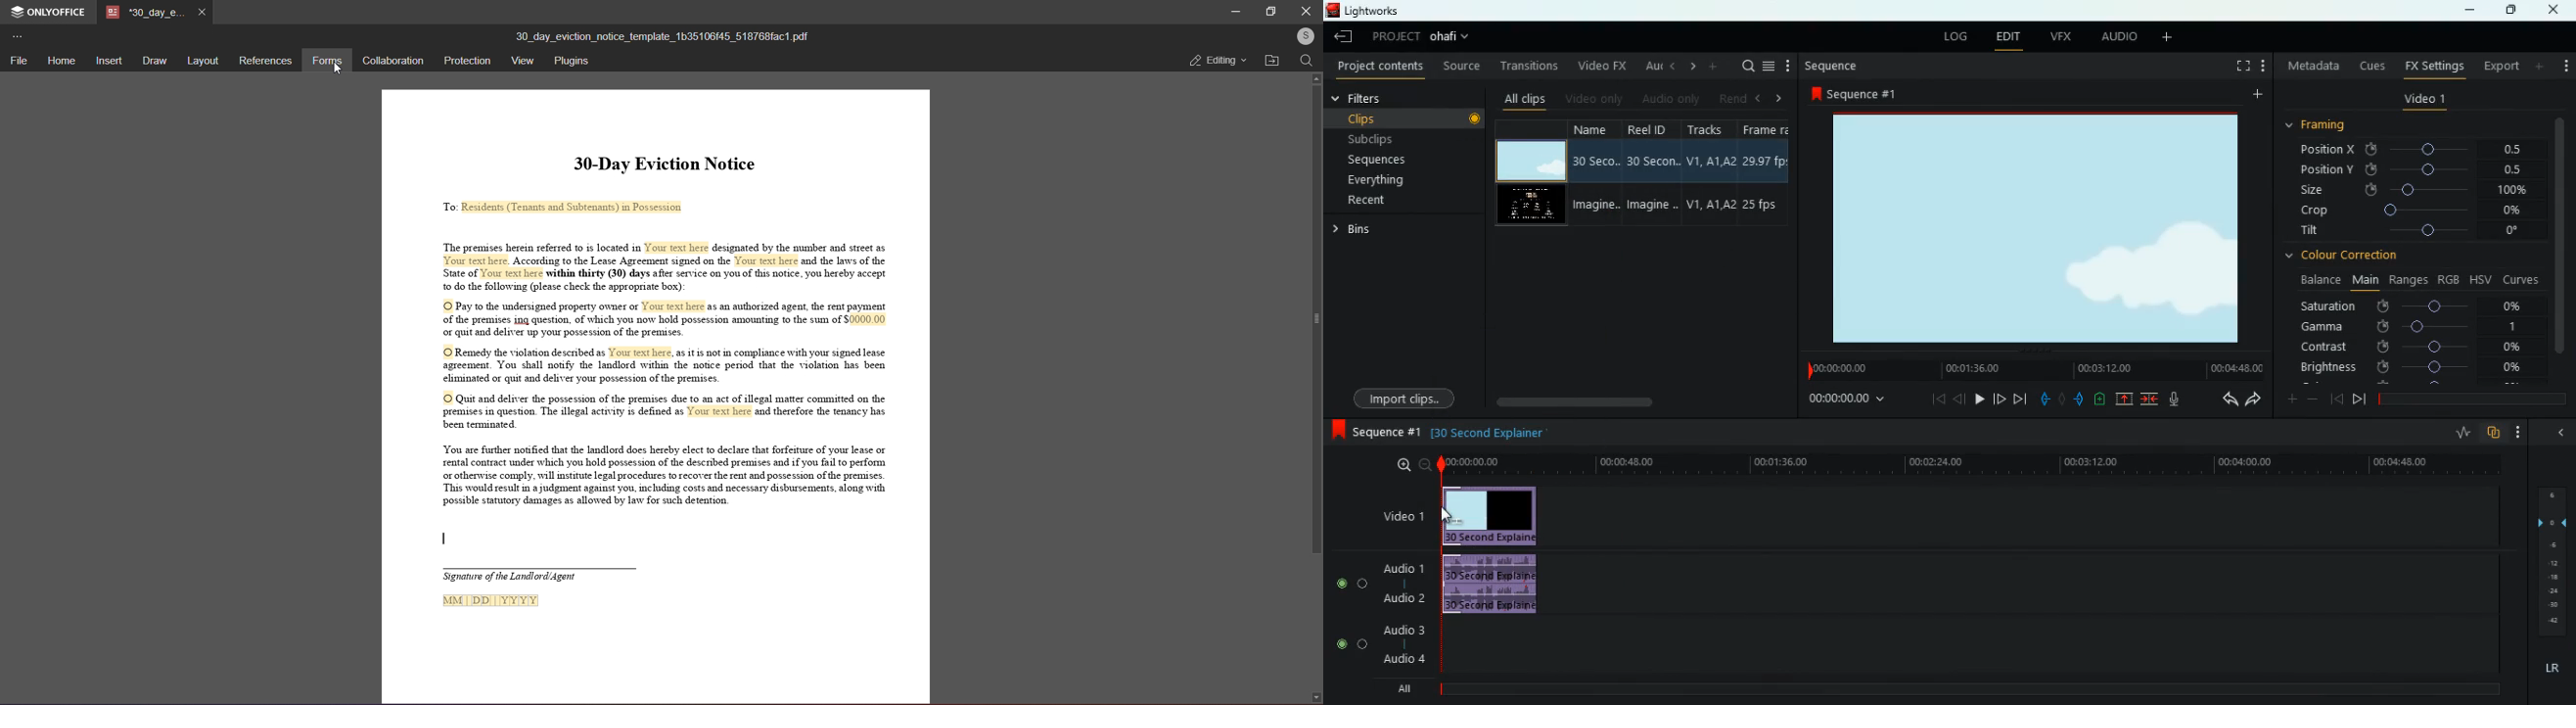 This screenshot has width=2576, height=728. What do you see at coordinates (1400, 598) in the screenshot?
I see `audio 2` at bounding box center [1400, 598].